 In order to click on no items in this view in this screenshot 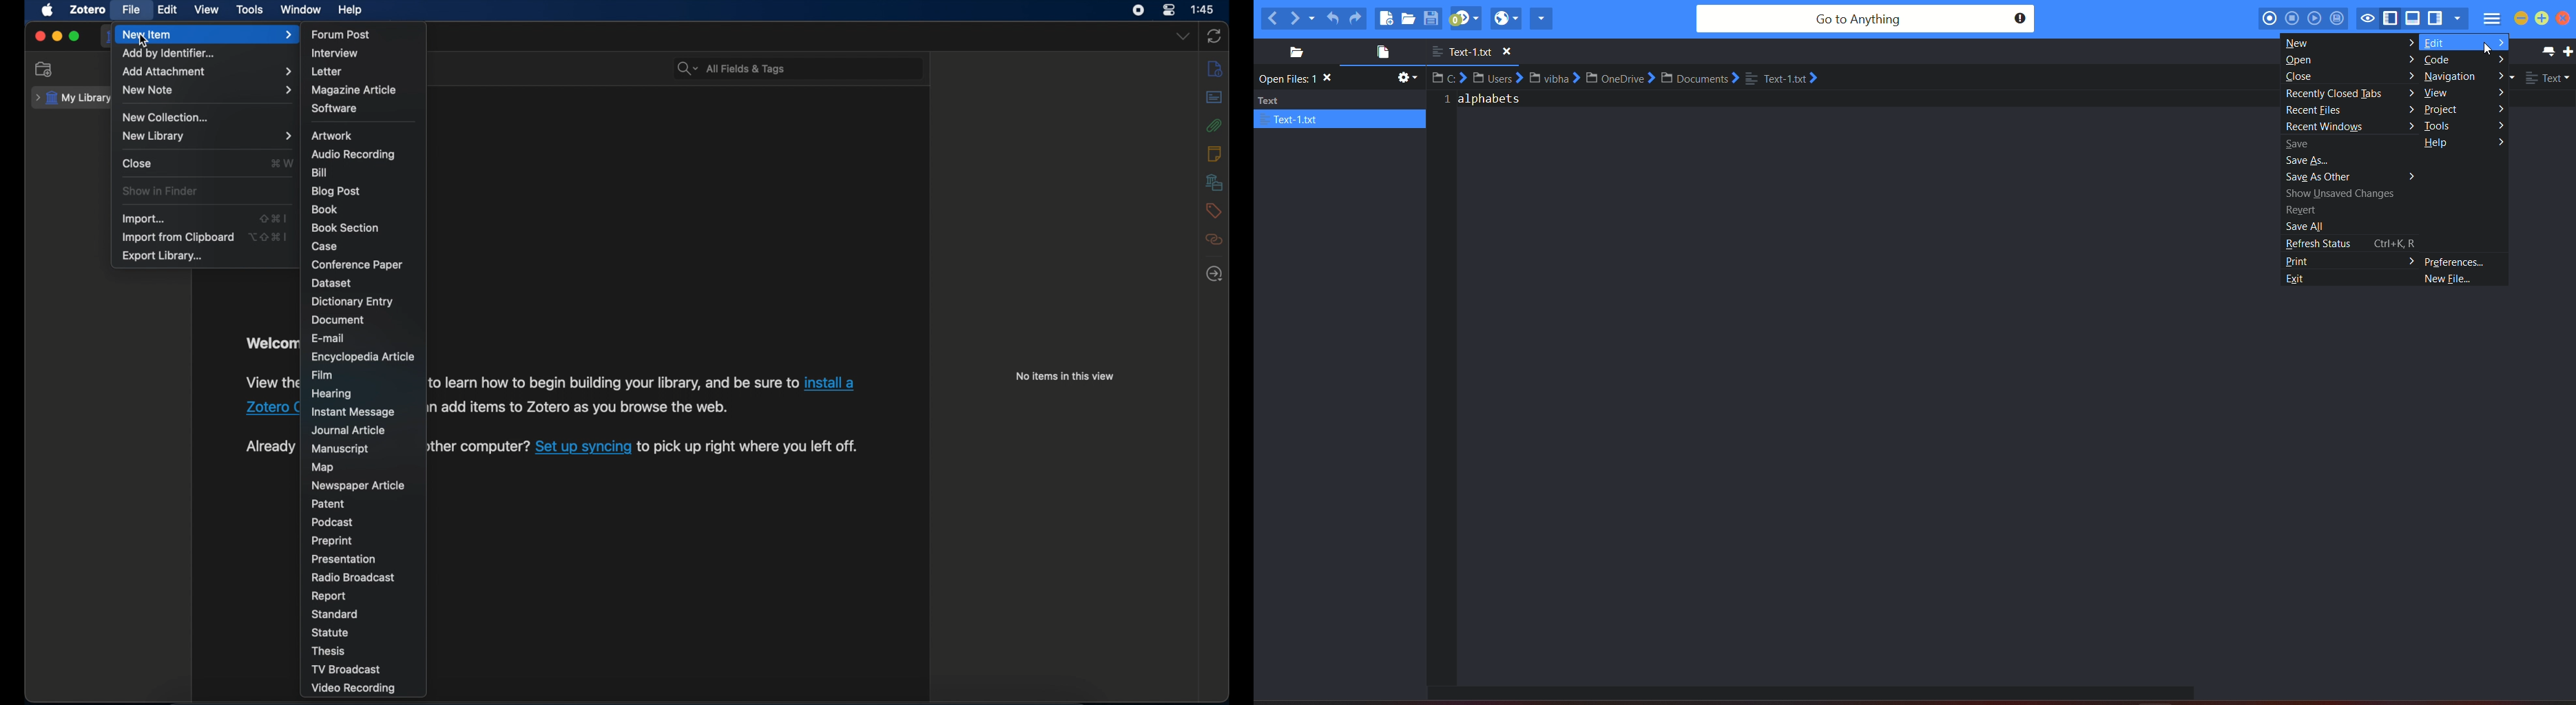, I will do `click(1064, 376)`.